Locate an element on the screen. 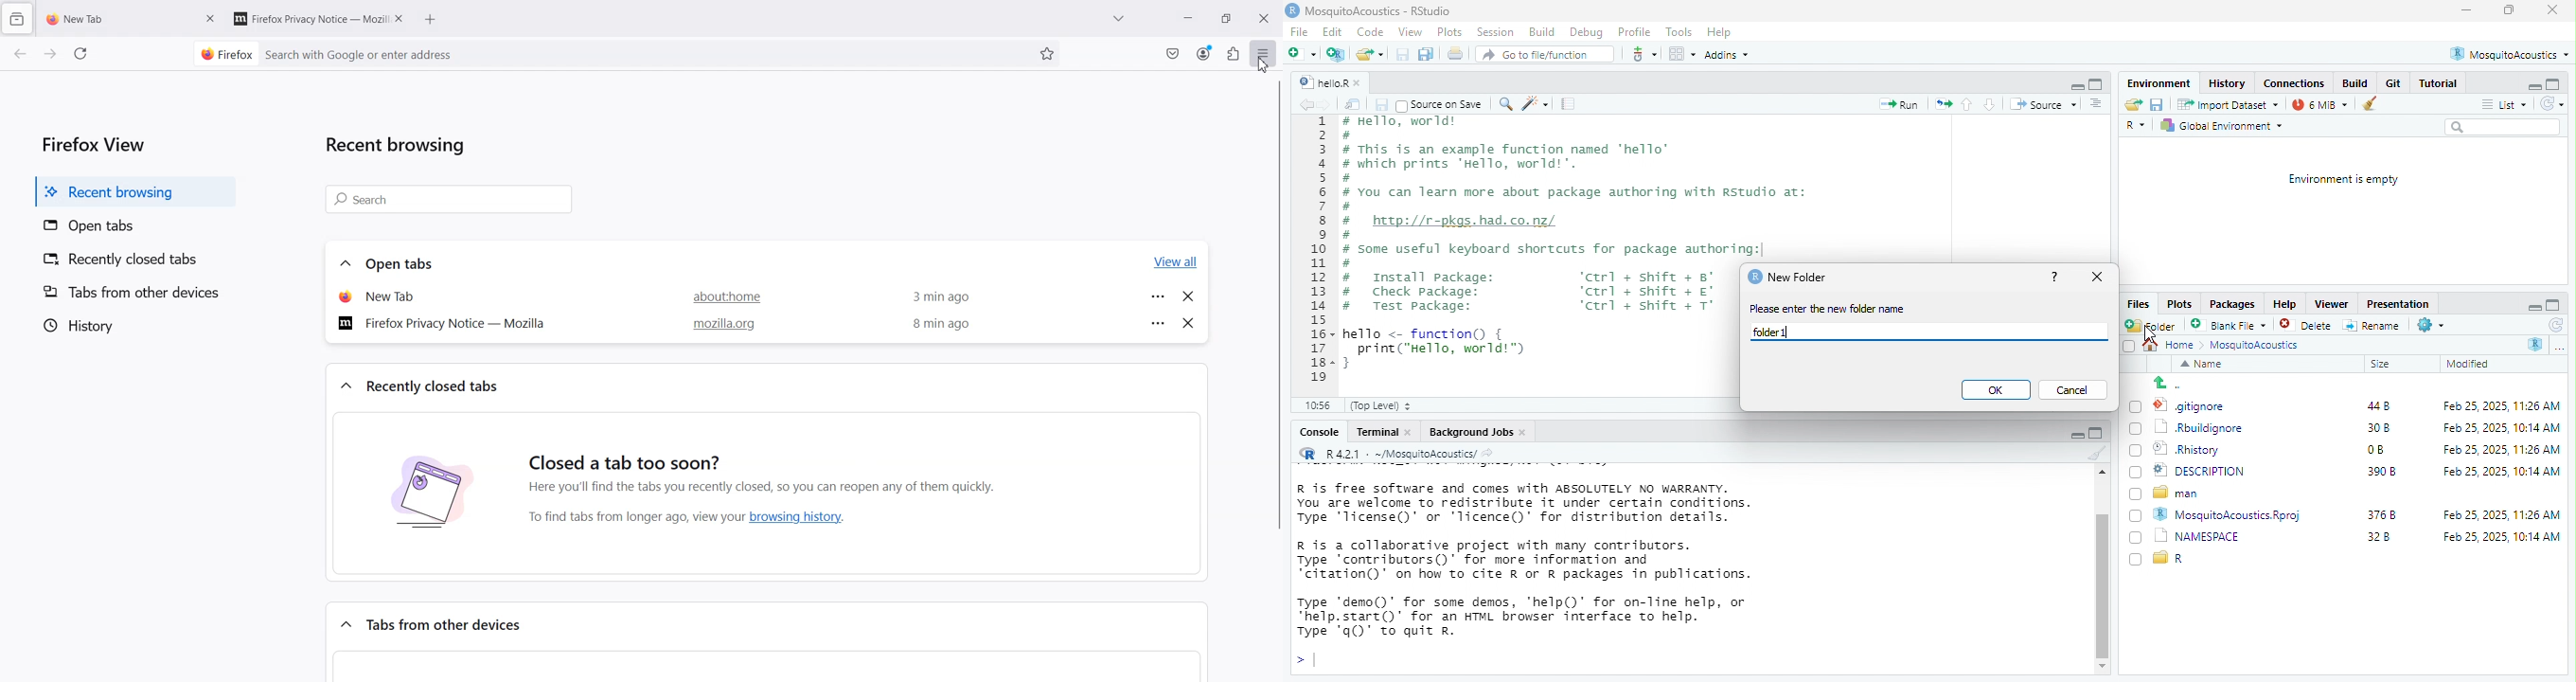 The width and height of the screenshot is (2576, 700). r studio logo is located at coordinates (1306, 454).